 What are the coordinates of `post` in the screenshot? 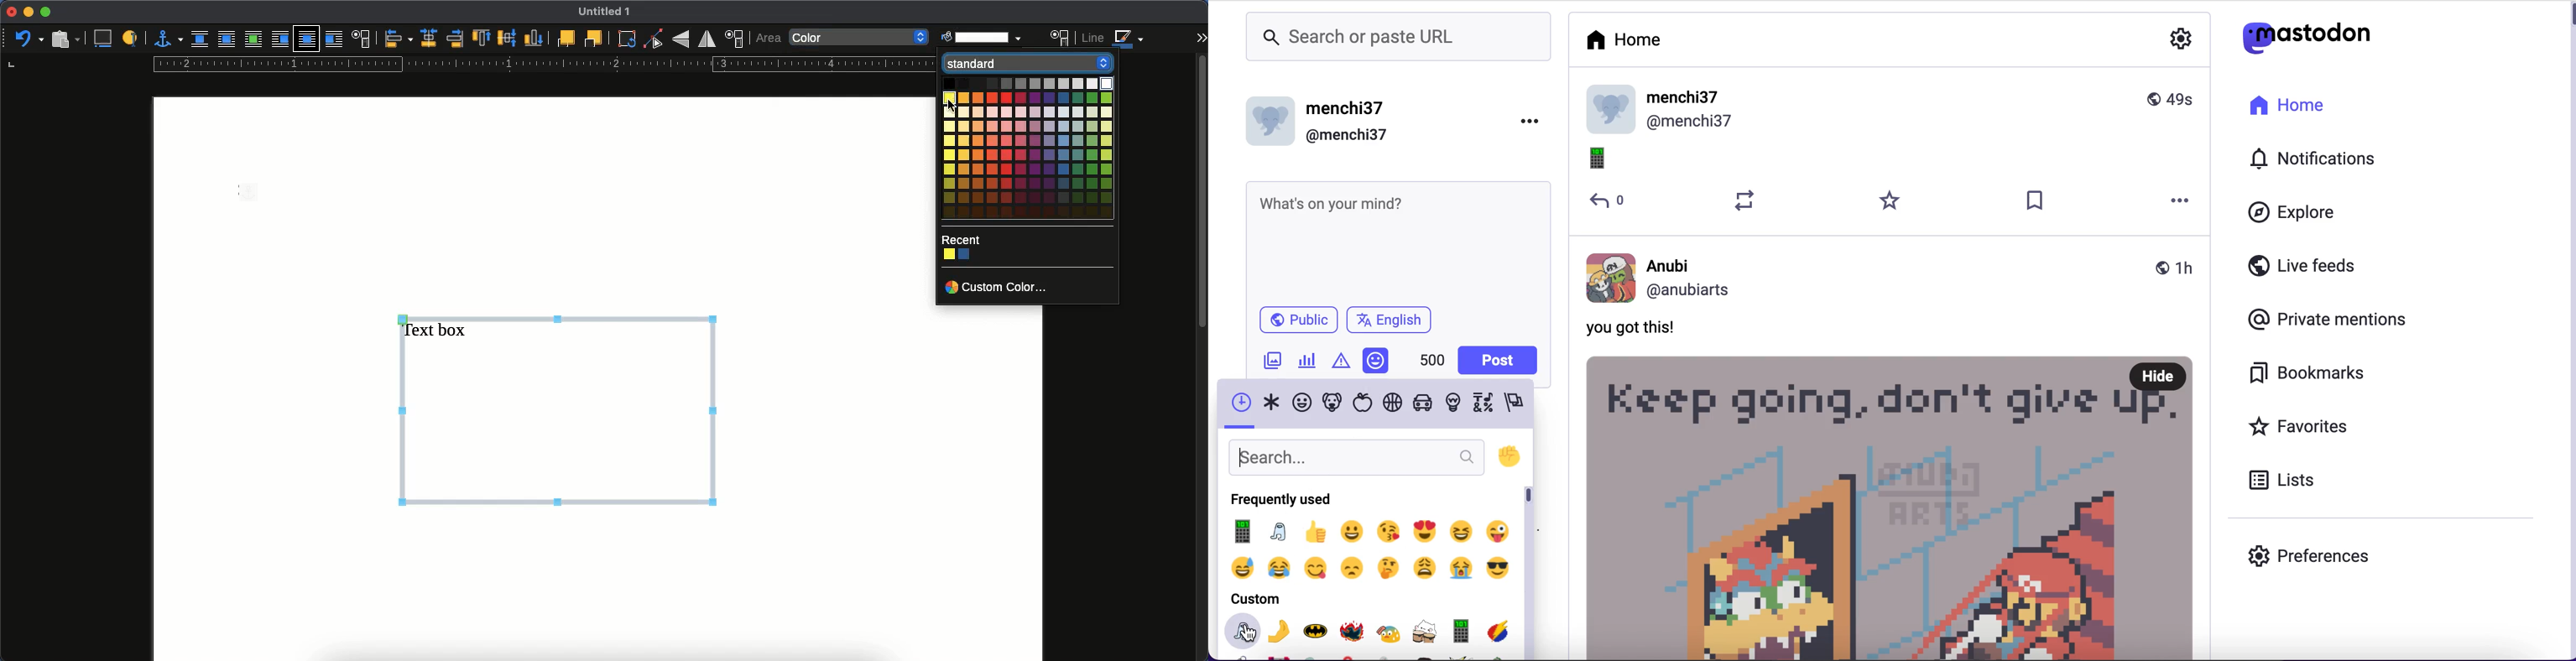 It's located at (1501, 358).